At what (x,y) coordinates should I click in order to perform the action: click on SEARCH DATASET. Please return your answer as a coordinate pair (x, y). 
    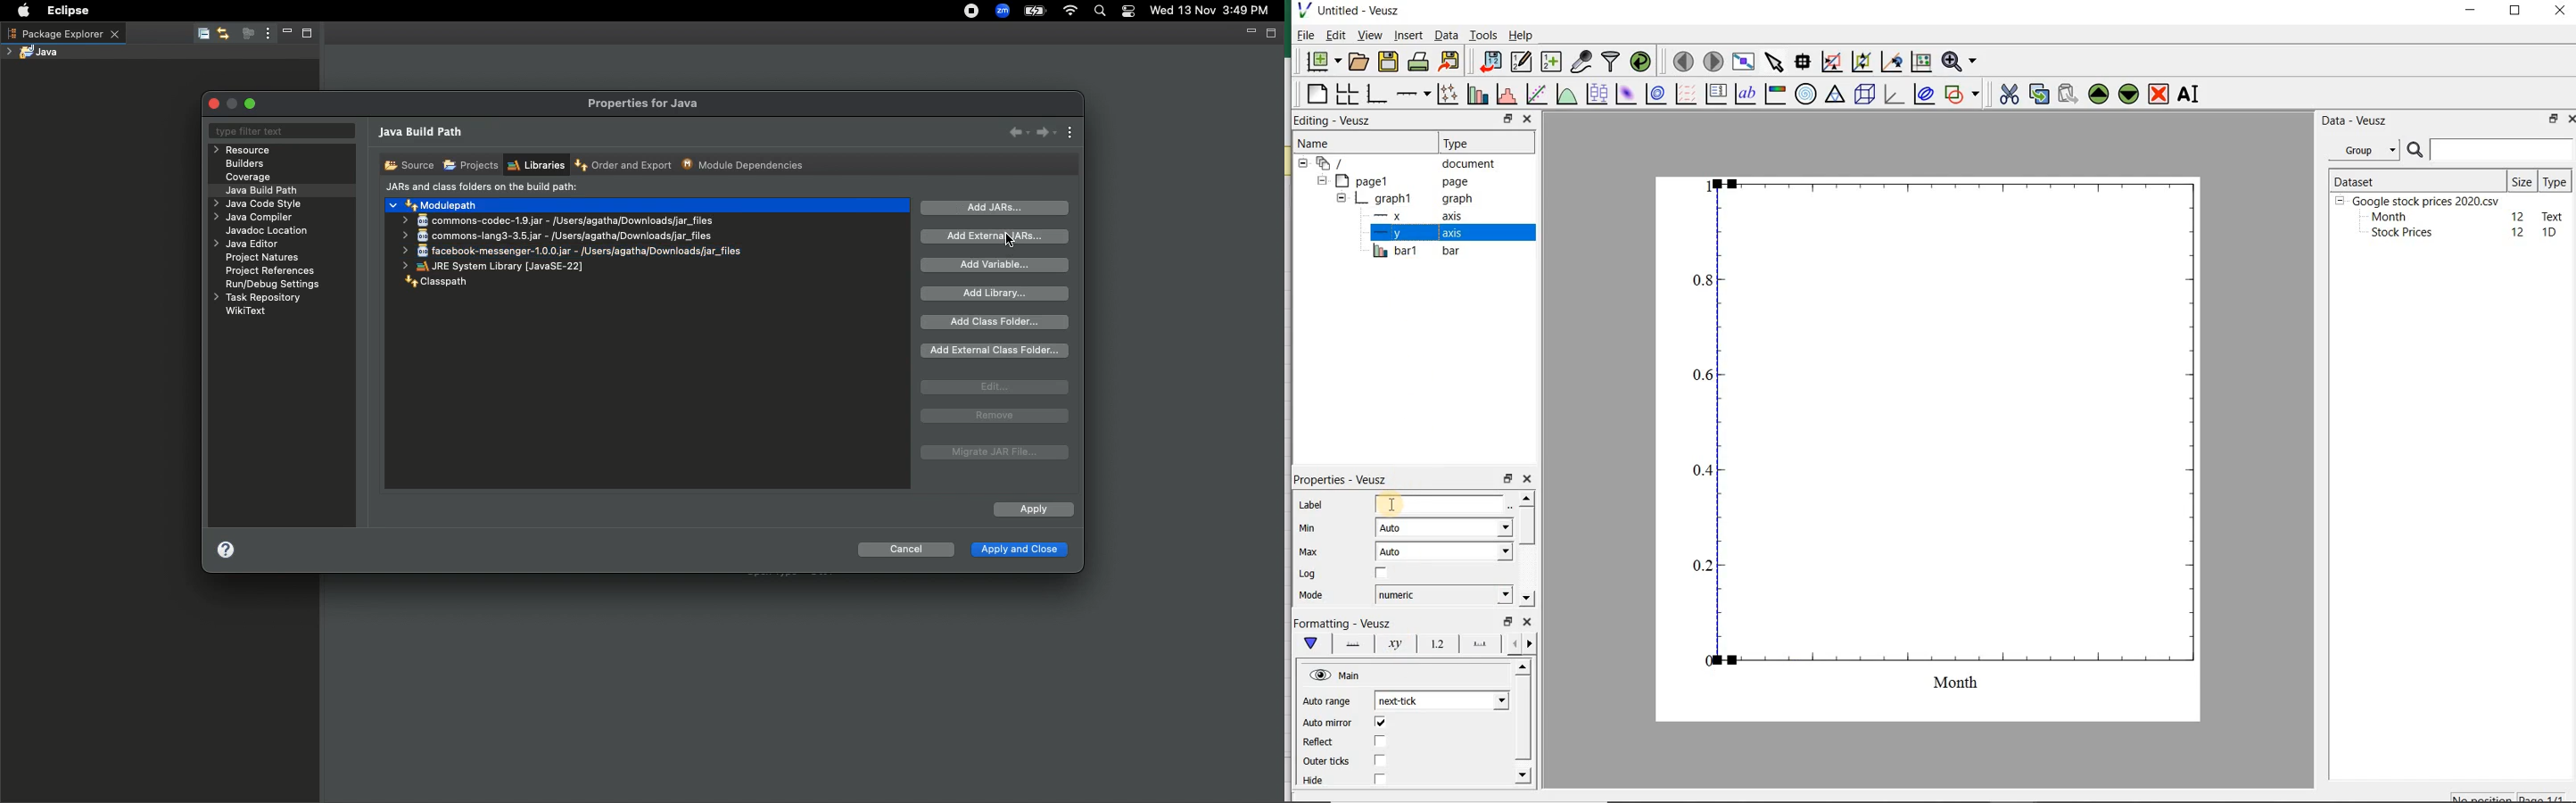
    Looking at the image, I should click on (2490, 149).